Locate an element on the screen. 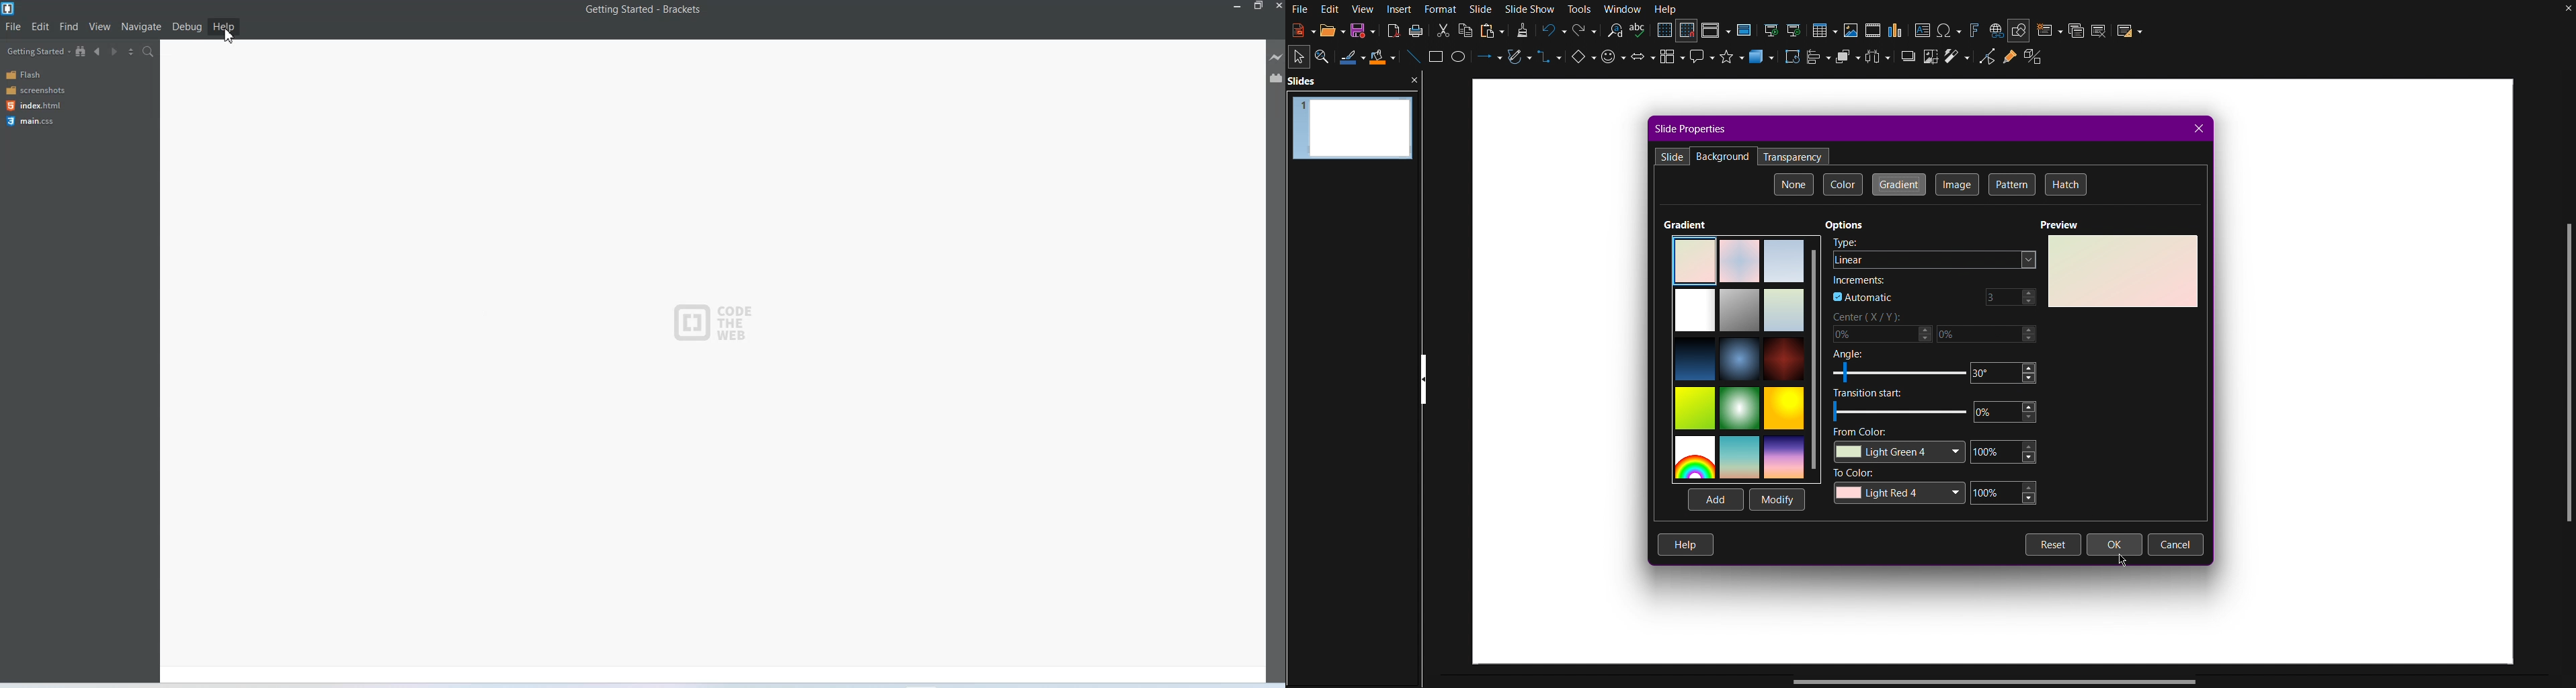  Color is located at coordinates (1843, 185).